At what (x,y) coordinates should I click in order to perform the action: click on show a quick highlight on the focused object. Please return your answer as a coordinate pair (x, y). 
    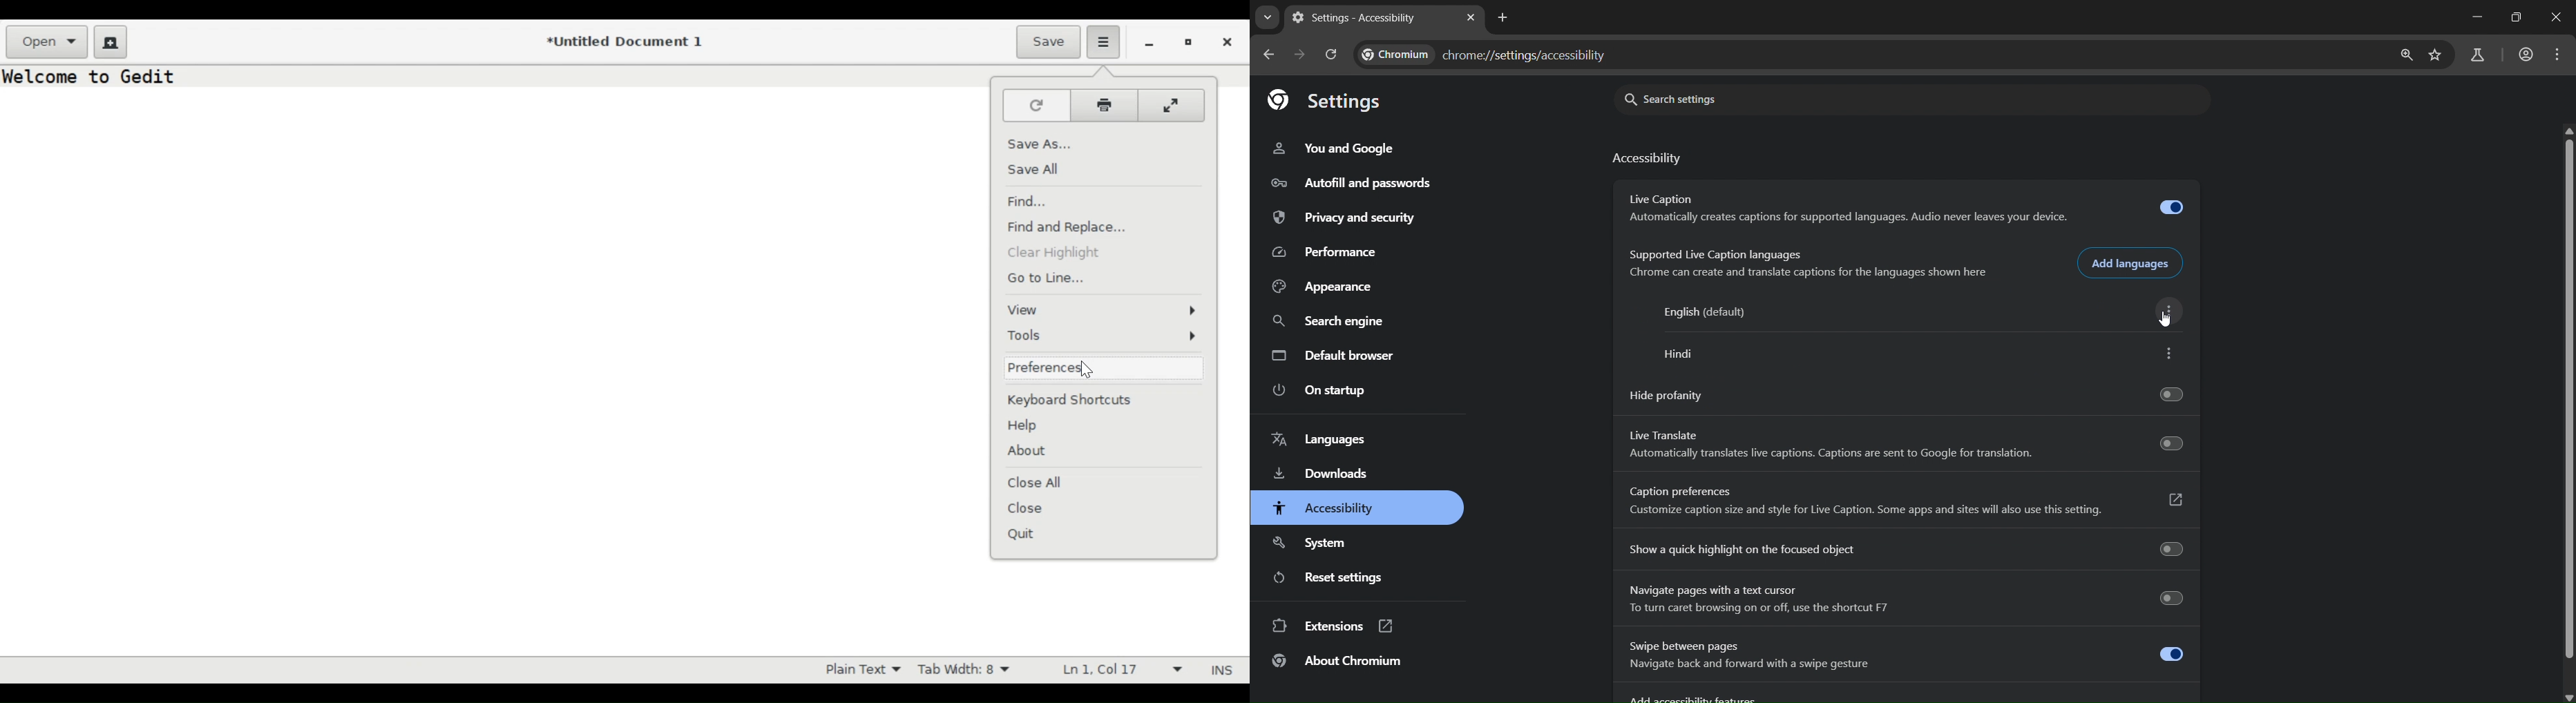
    Looking at the image, I should click on (1908, 549).